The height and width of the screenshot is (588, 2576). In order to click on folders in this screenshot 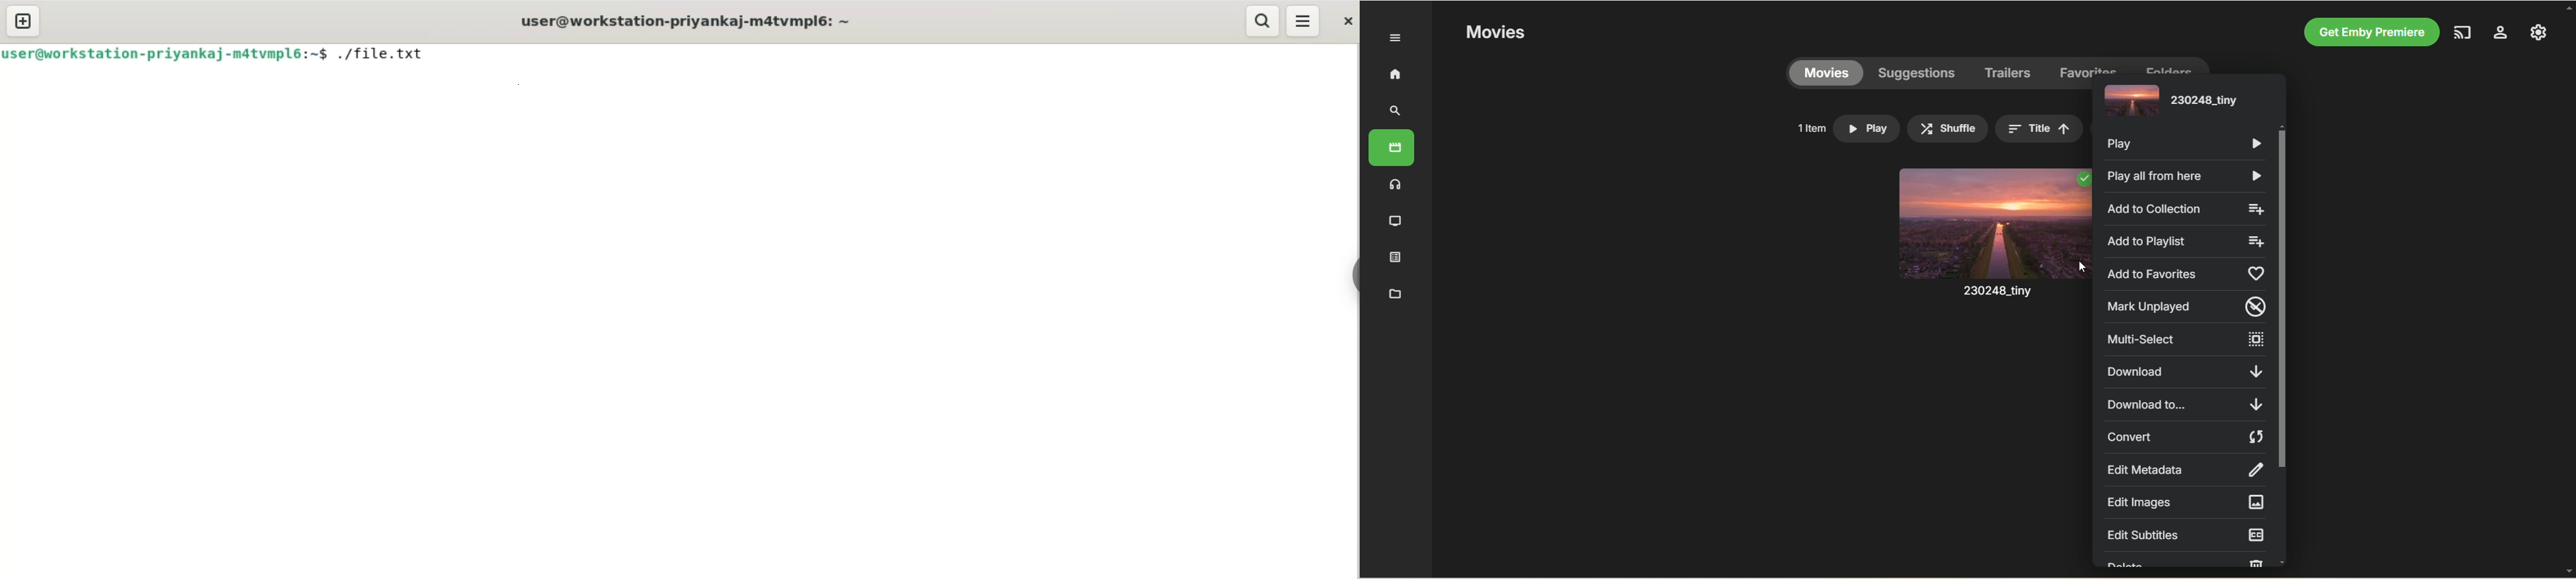, I will do `click(2168, 65)`.